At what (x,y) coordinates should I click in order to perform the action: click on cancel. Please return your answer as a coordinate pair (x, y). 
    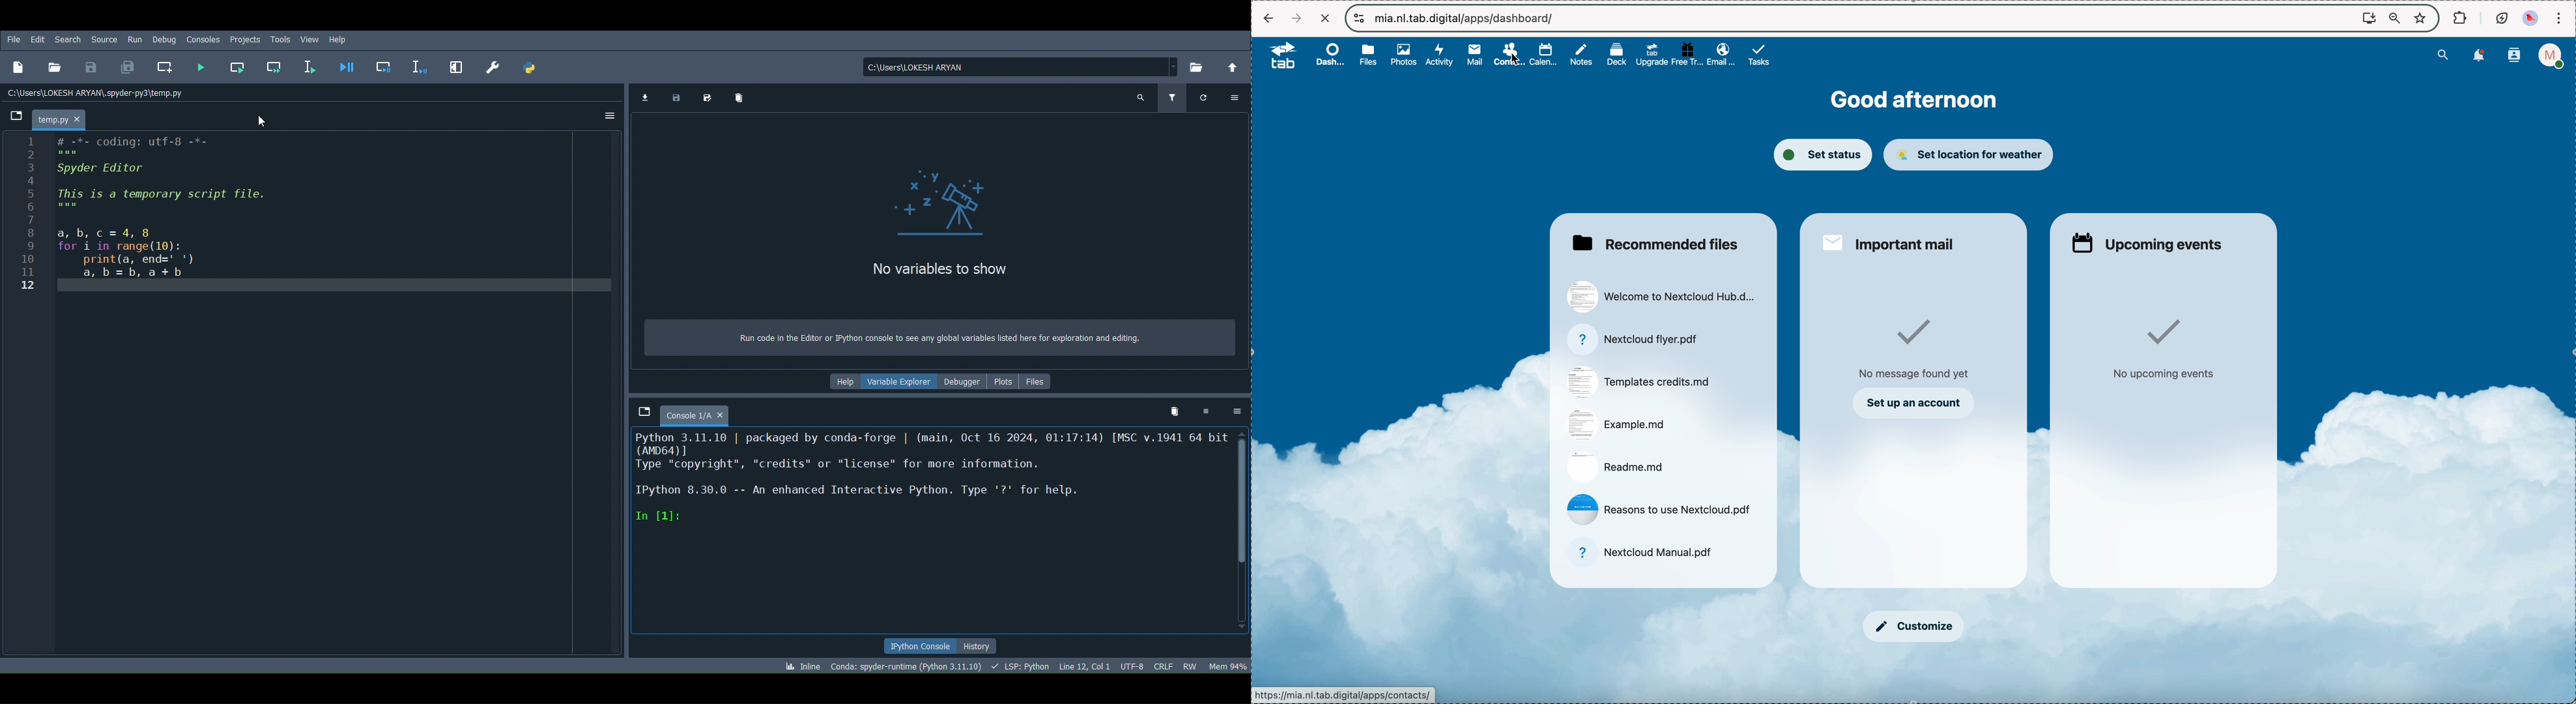
    Looking at the image, I should click on (1326, 18).